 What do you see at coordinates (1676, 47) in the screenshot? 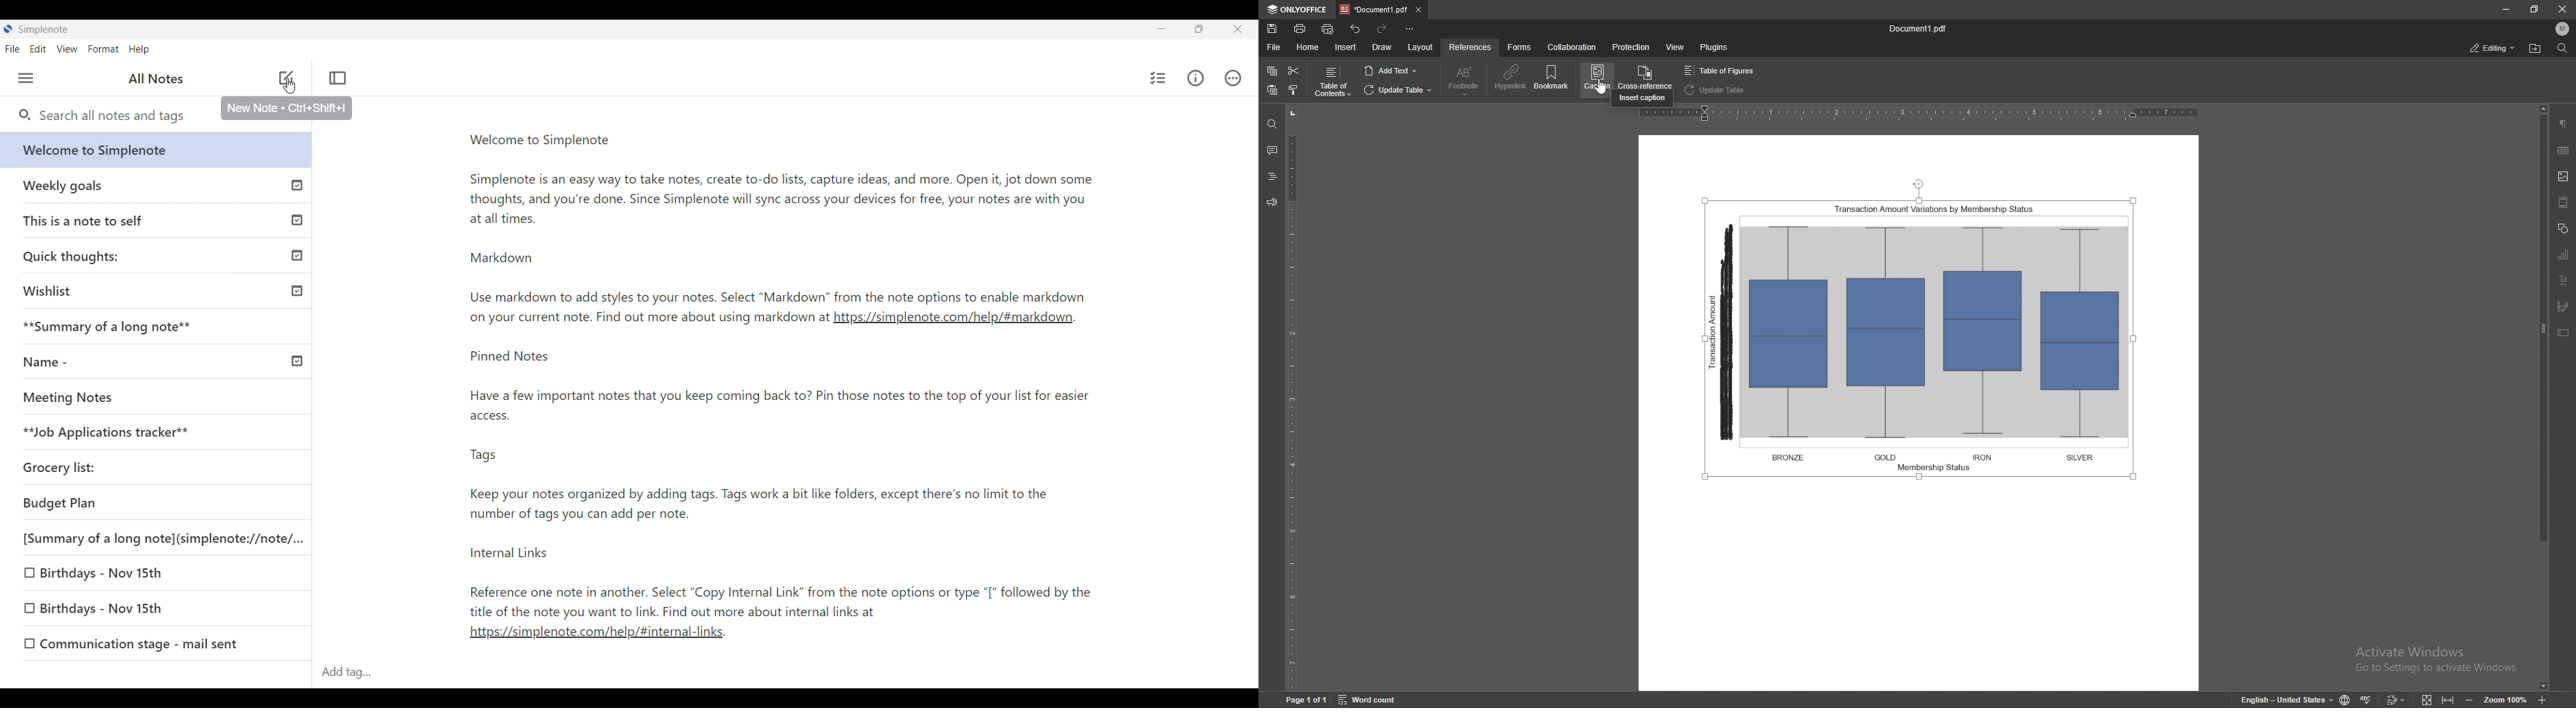
I see `view` at bounding box center [1676, 47].